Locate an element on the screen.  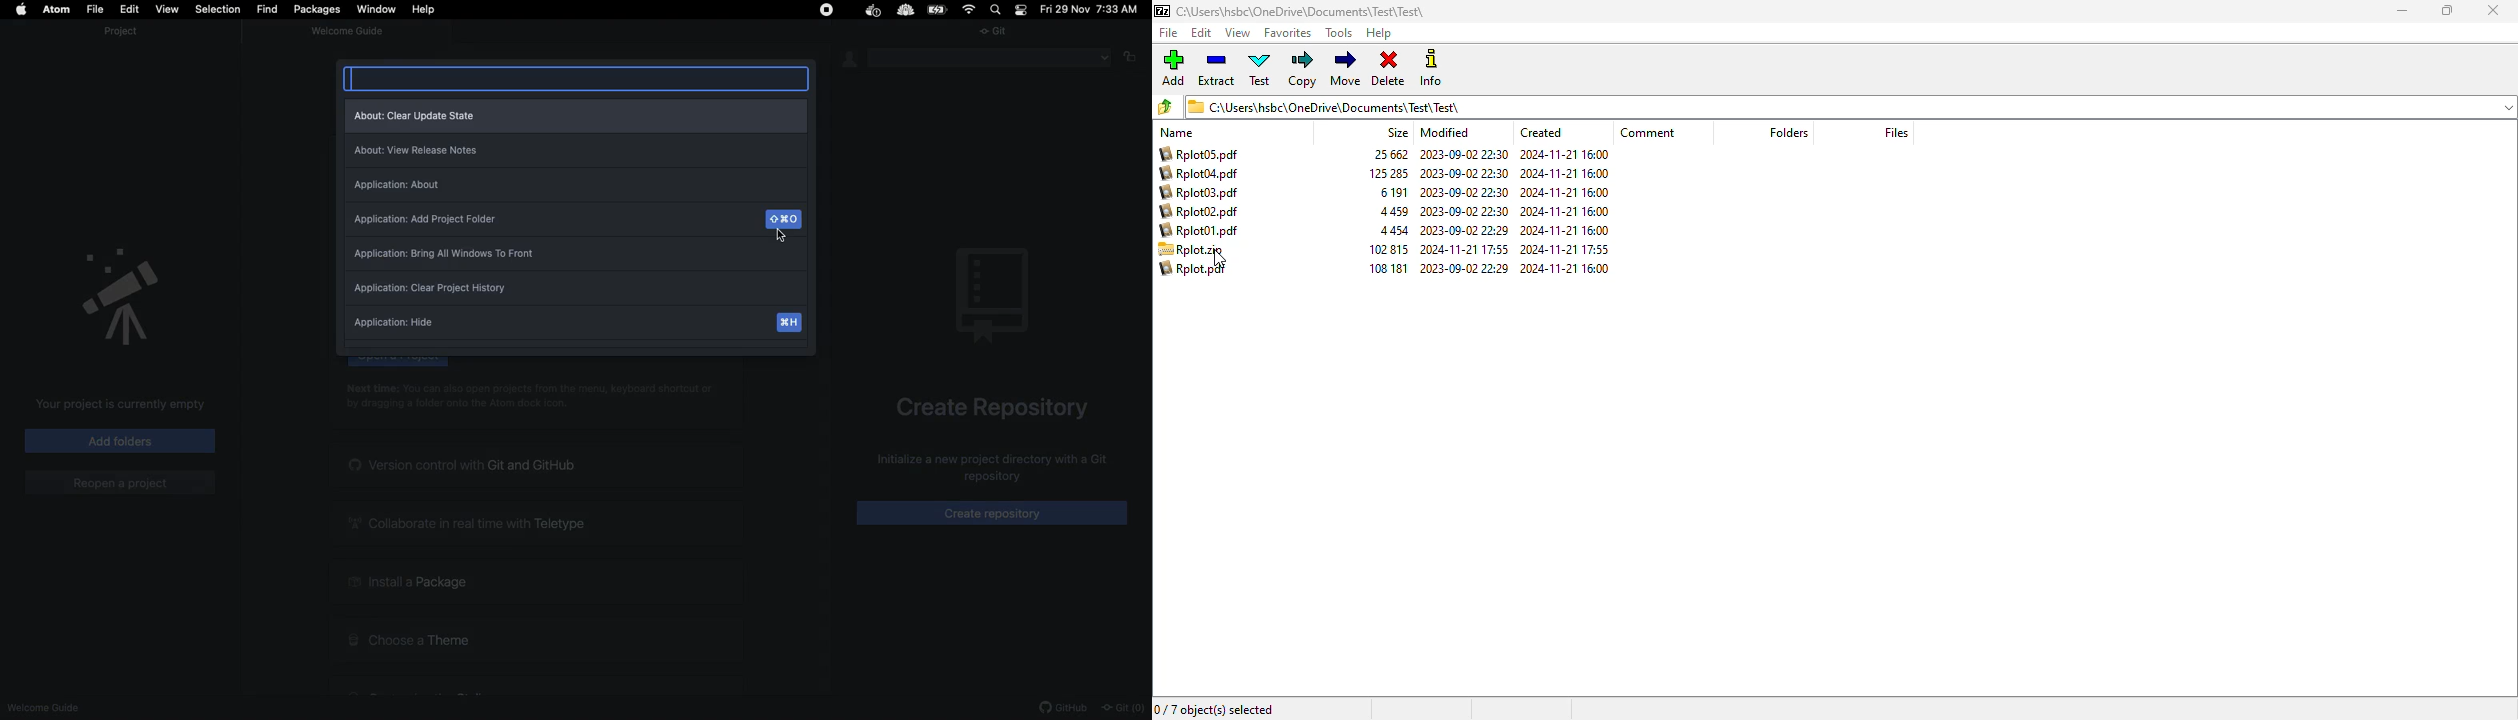
Git is located at coordinates (1124, 708).